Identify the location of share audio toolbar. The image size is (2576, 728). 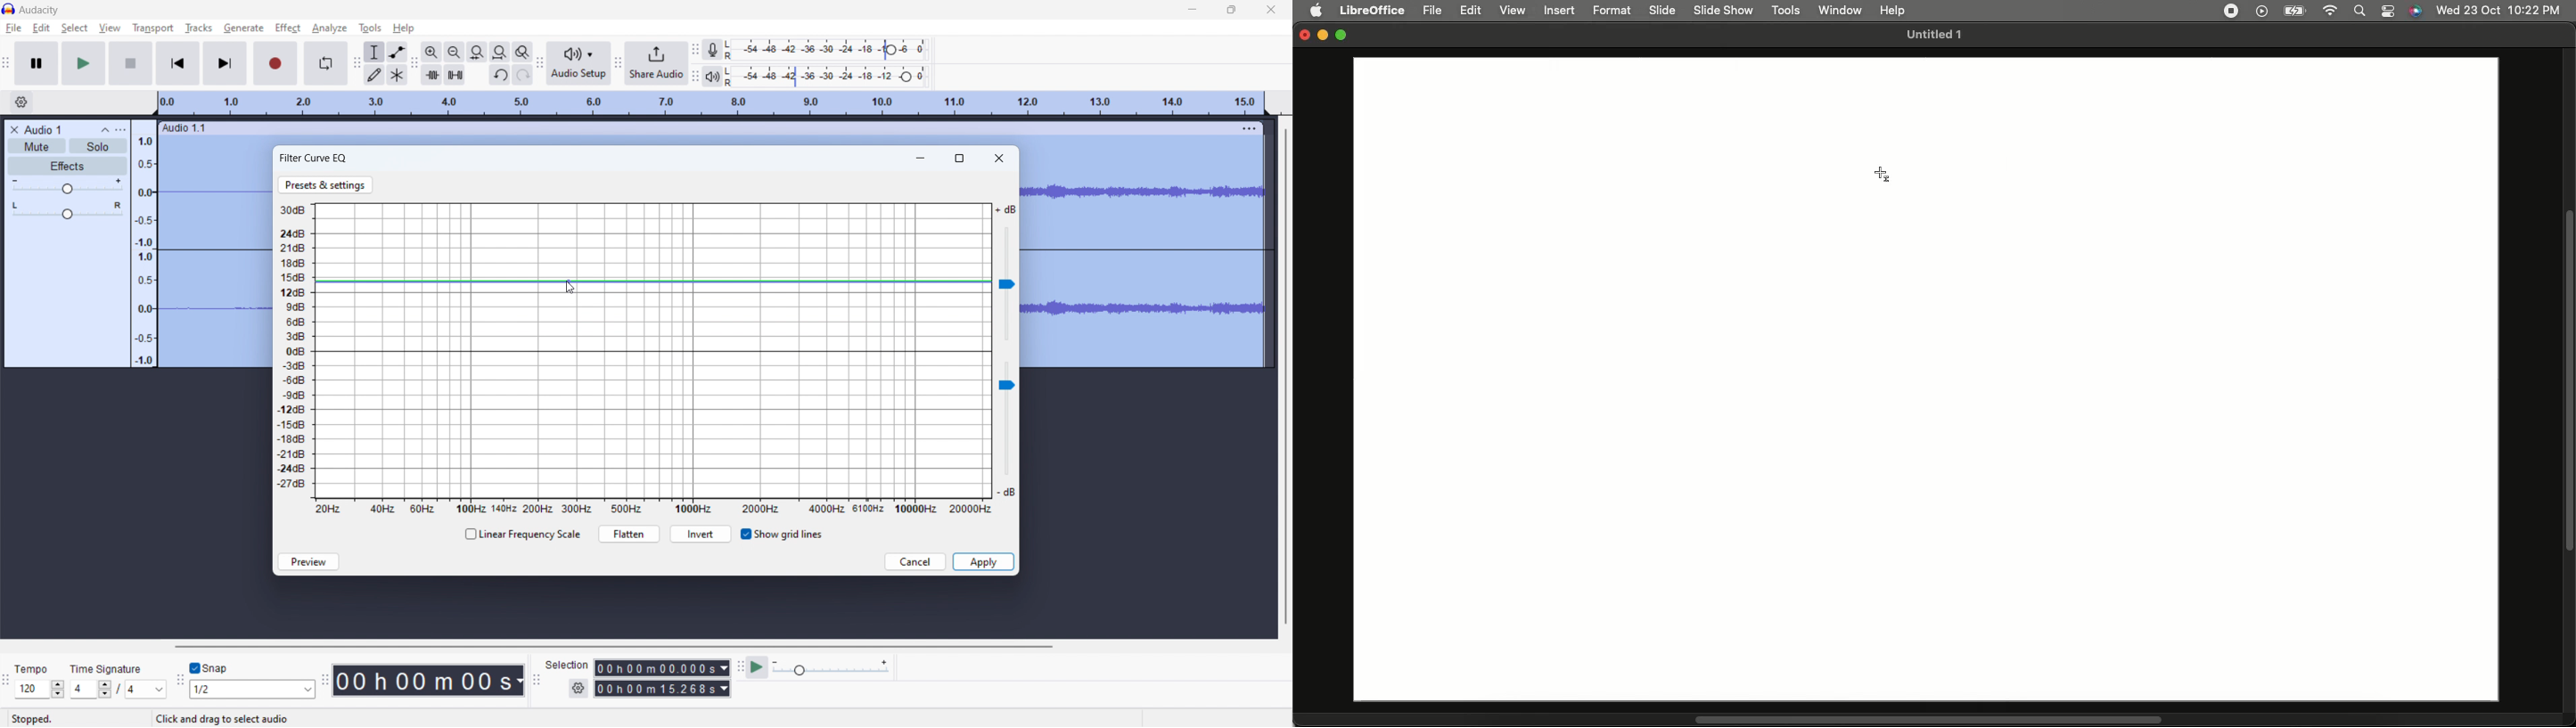
(619, 63).